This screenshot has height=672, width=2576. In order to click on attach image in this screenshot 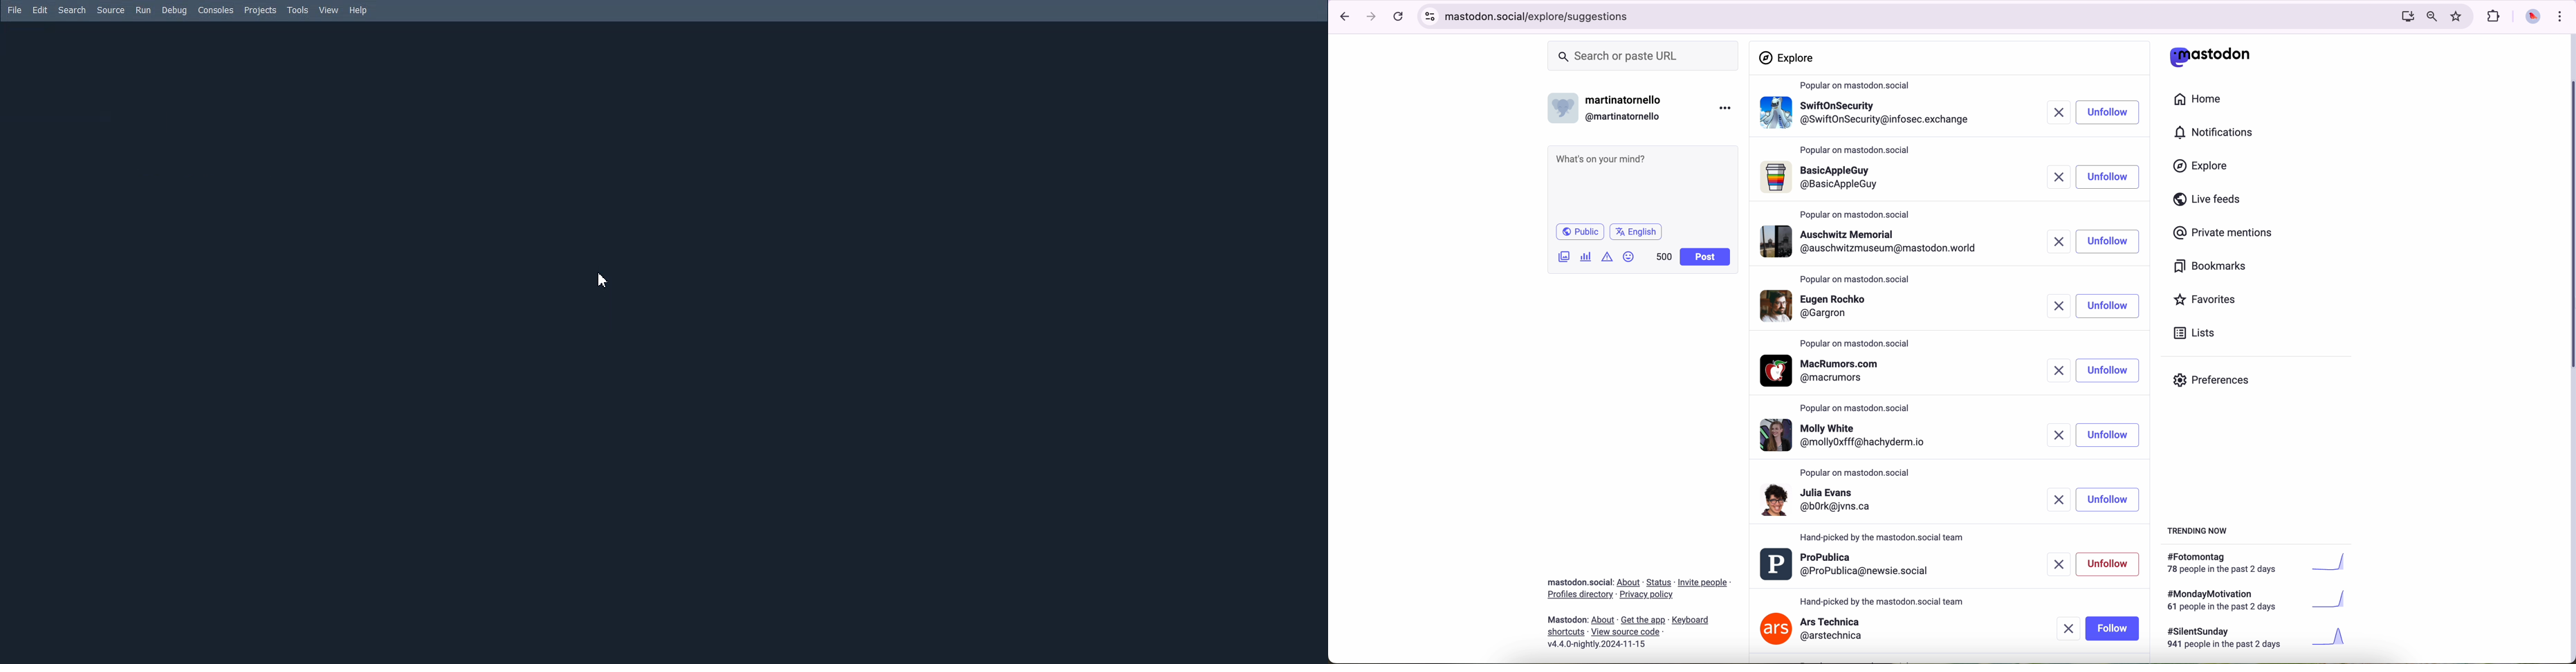, I will do `click(1564, 256)`.